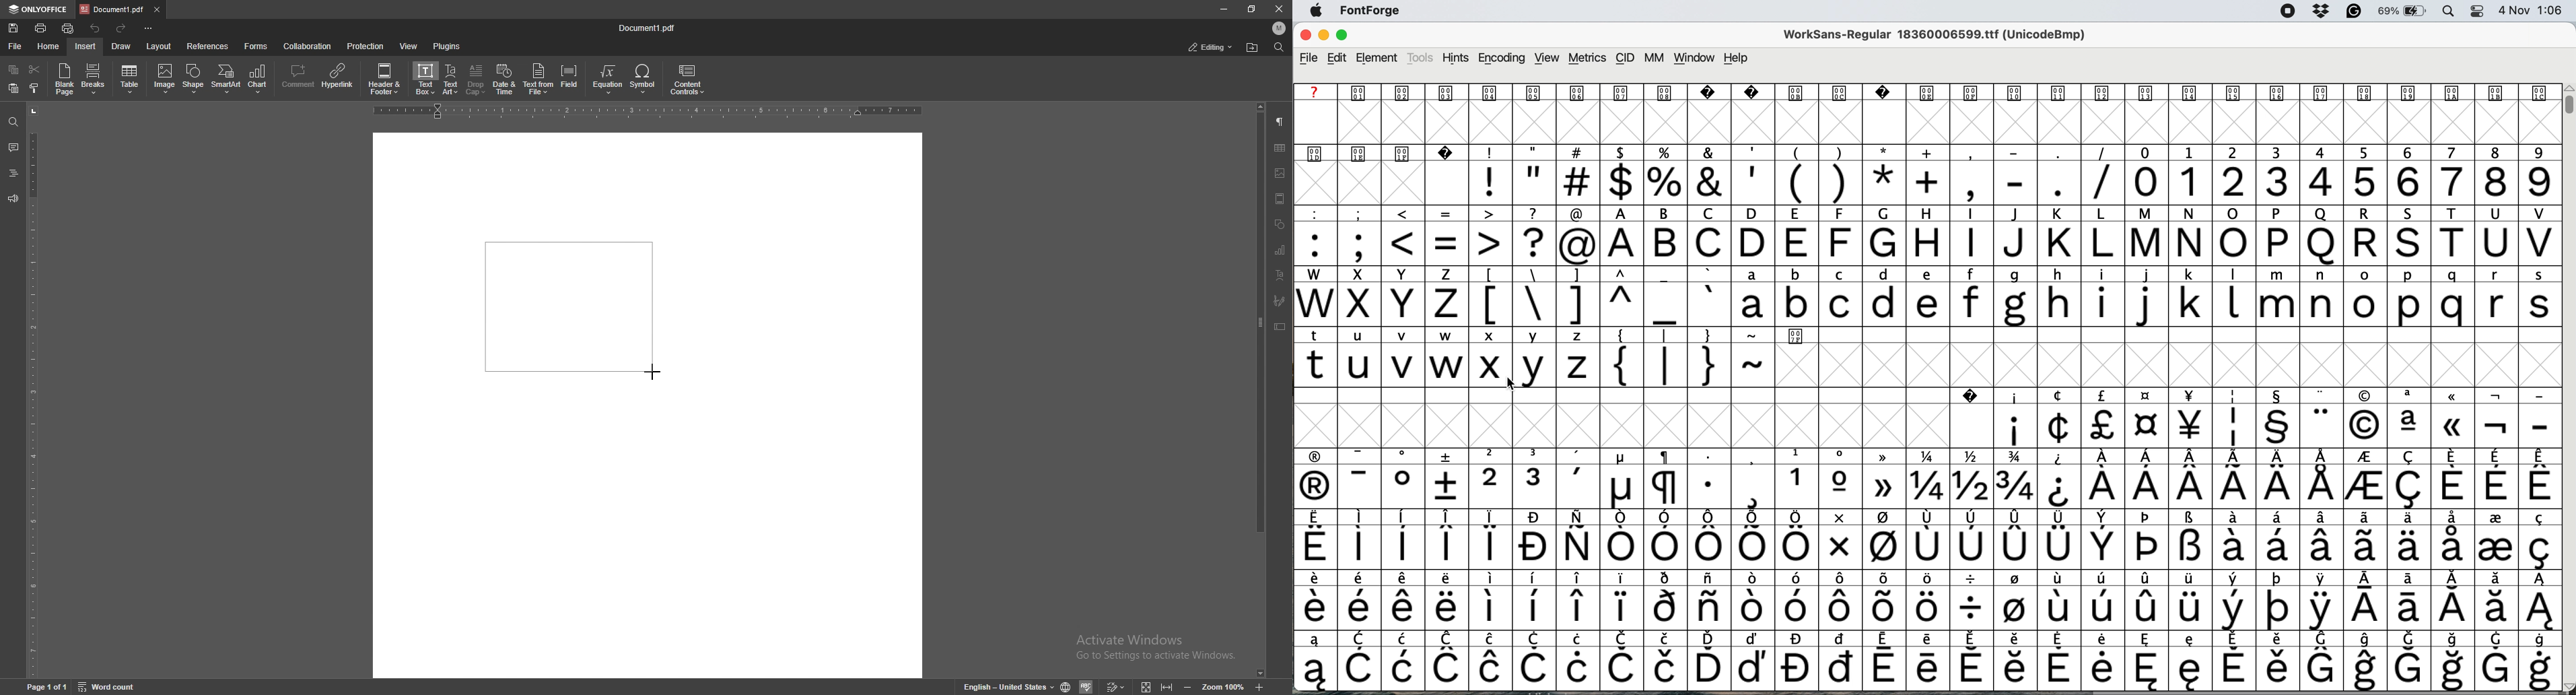 Image resolution: width=2576 pixels, height=700 pixels. Describe the element at coordinates (68, 29) in the screenshot. I see `quick print` at that location.